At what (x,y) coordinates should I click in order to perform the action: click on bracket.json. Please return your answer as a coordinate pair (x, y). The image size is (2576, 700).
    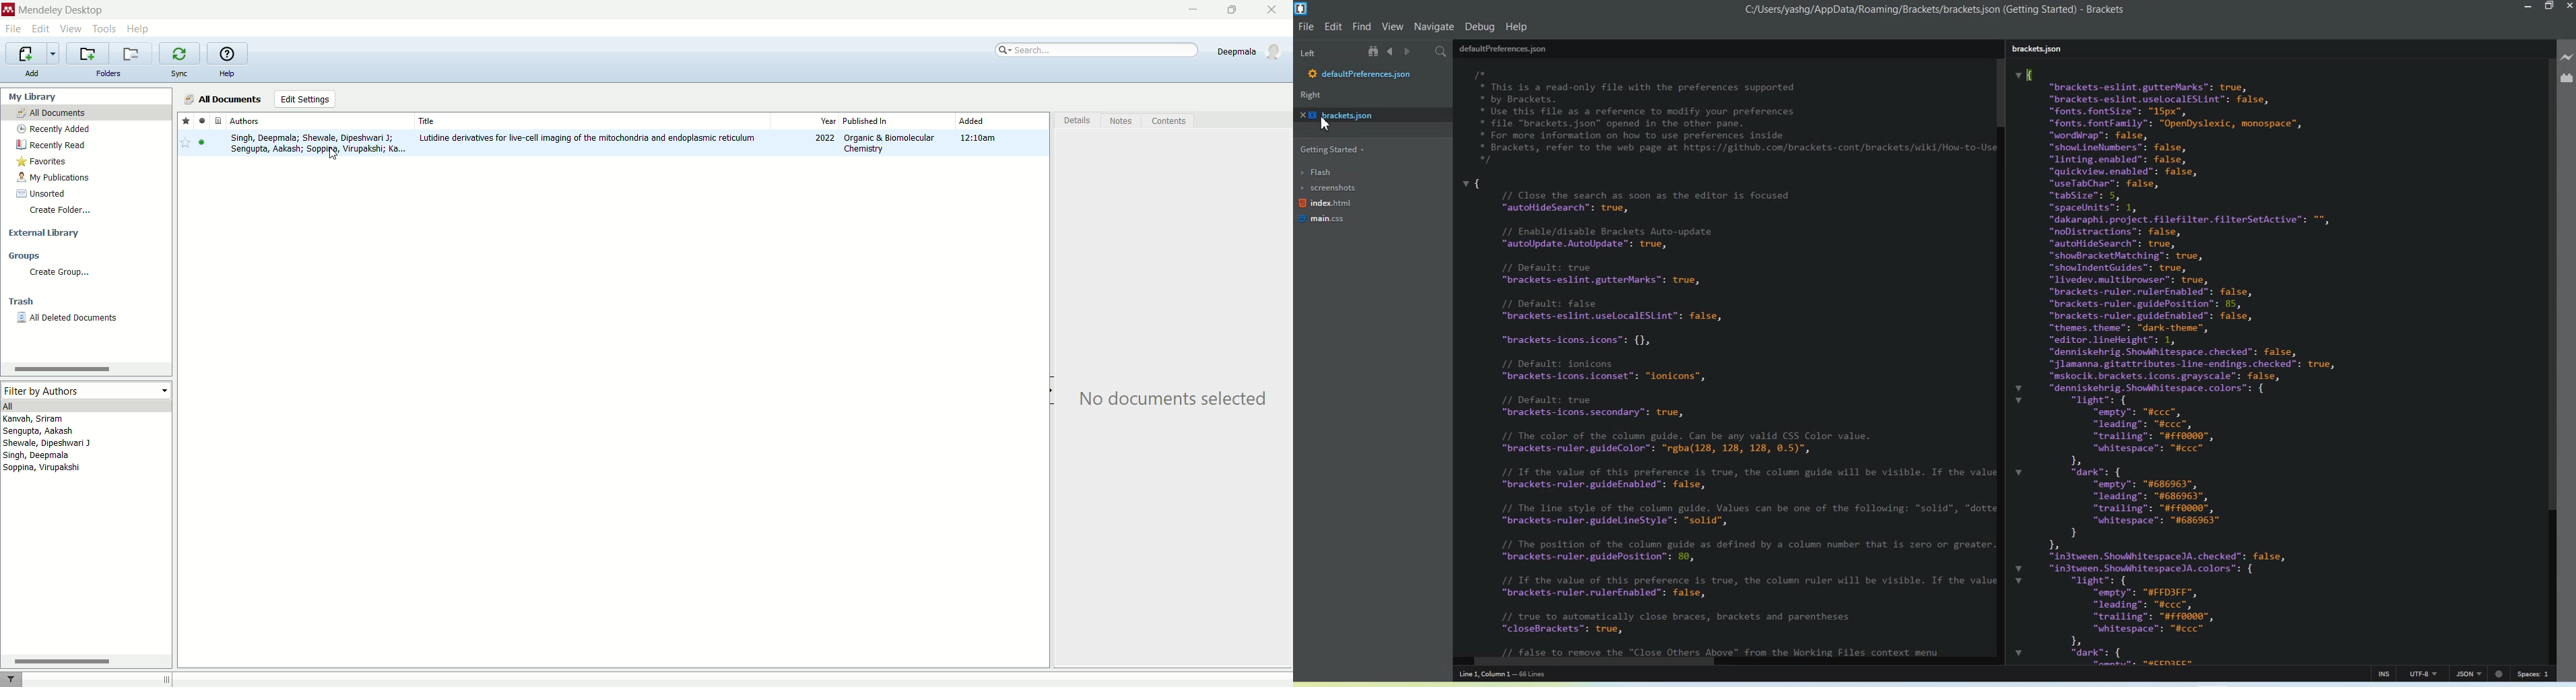
    Looking at the image, I should click on (1368, 114).